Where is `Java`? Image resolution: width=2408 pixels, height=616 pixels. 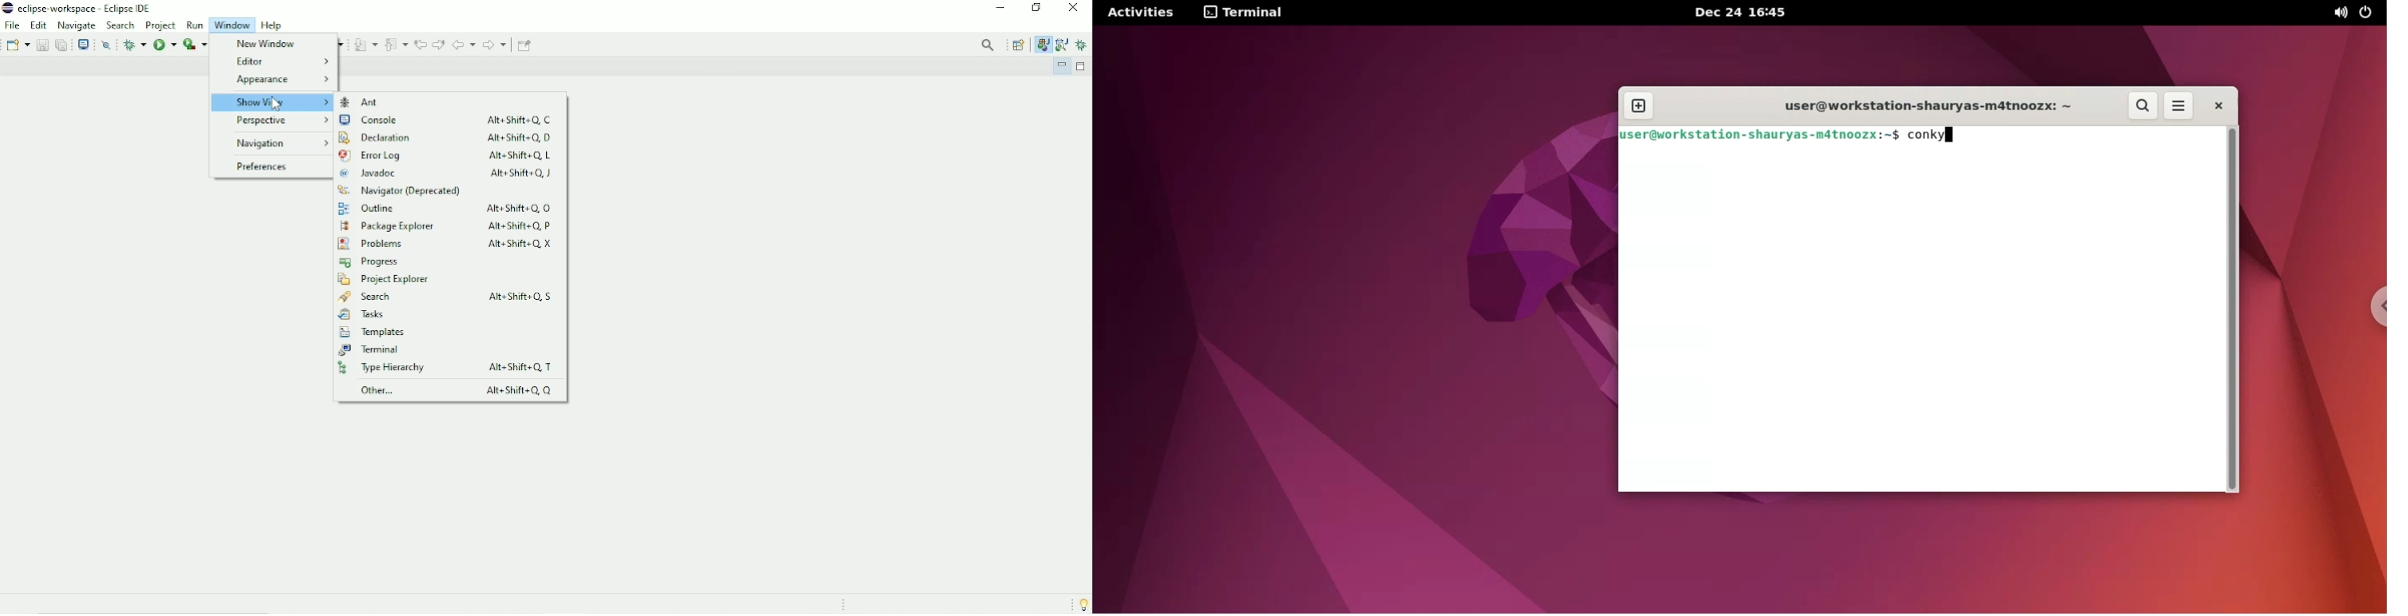 Java is located at coordinates (1043, 45).